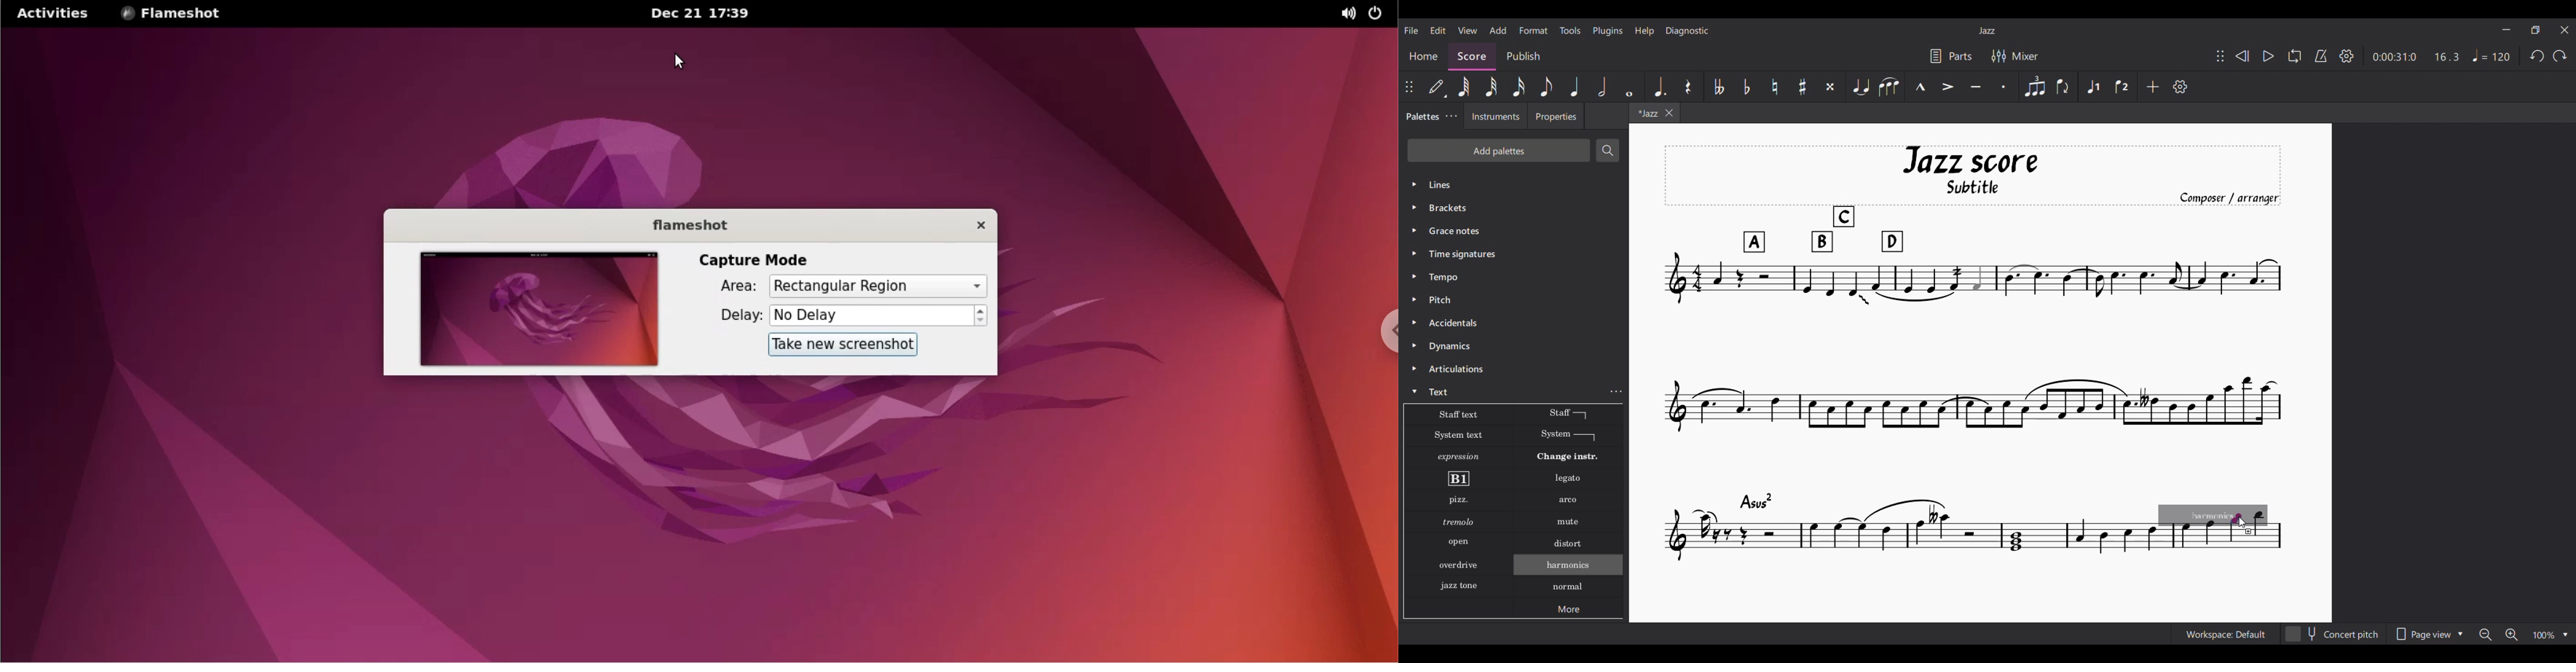 The height and width of the screenshot is (672, 2576). Describe the element at coordinates (1457, 501) in the screenshot. I see `Pizz` at that location.